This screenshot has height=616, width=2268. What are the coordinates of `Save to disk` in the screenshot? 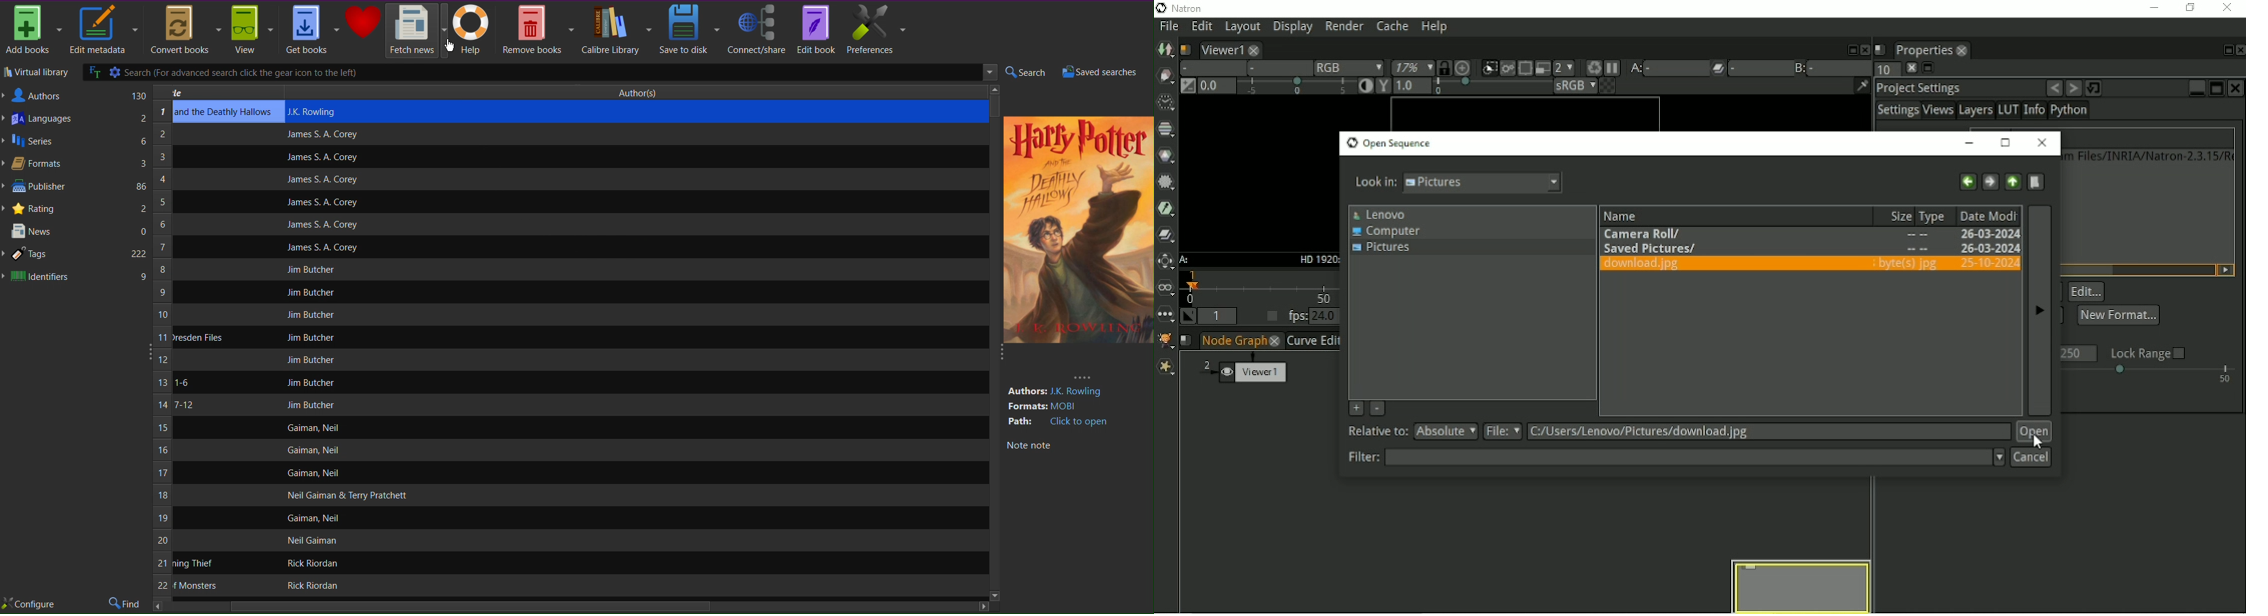 It's located at (690, 28).